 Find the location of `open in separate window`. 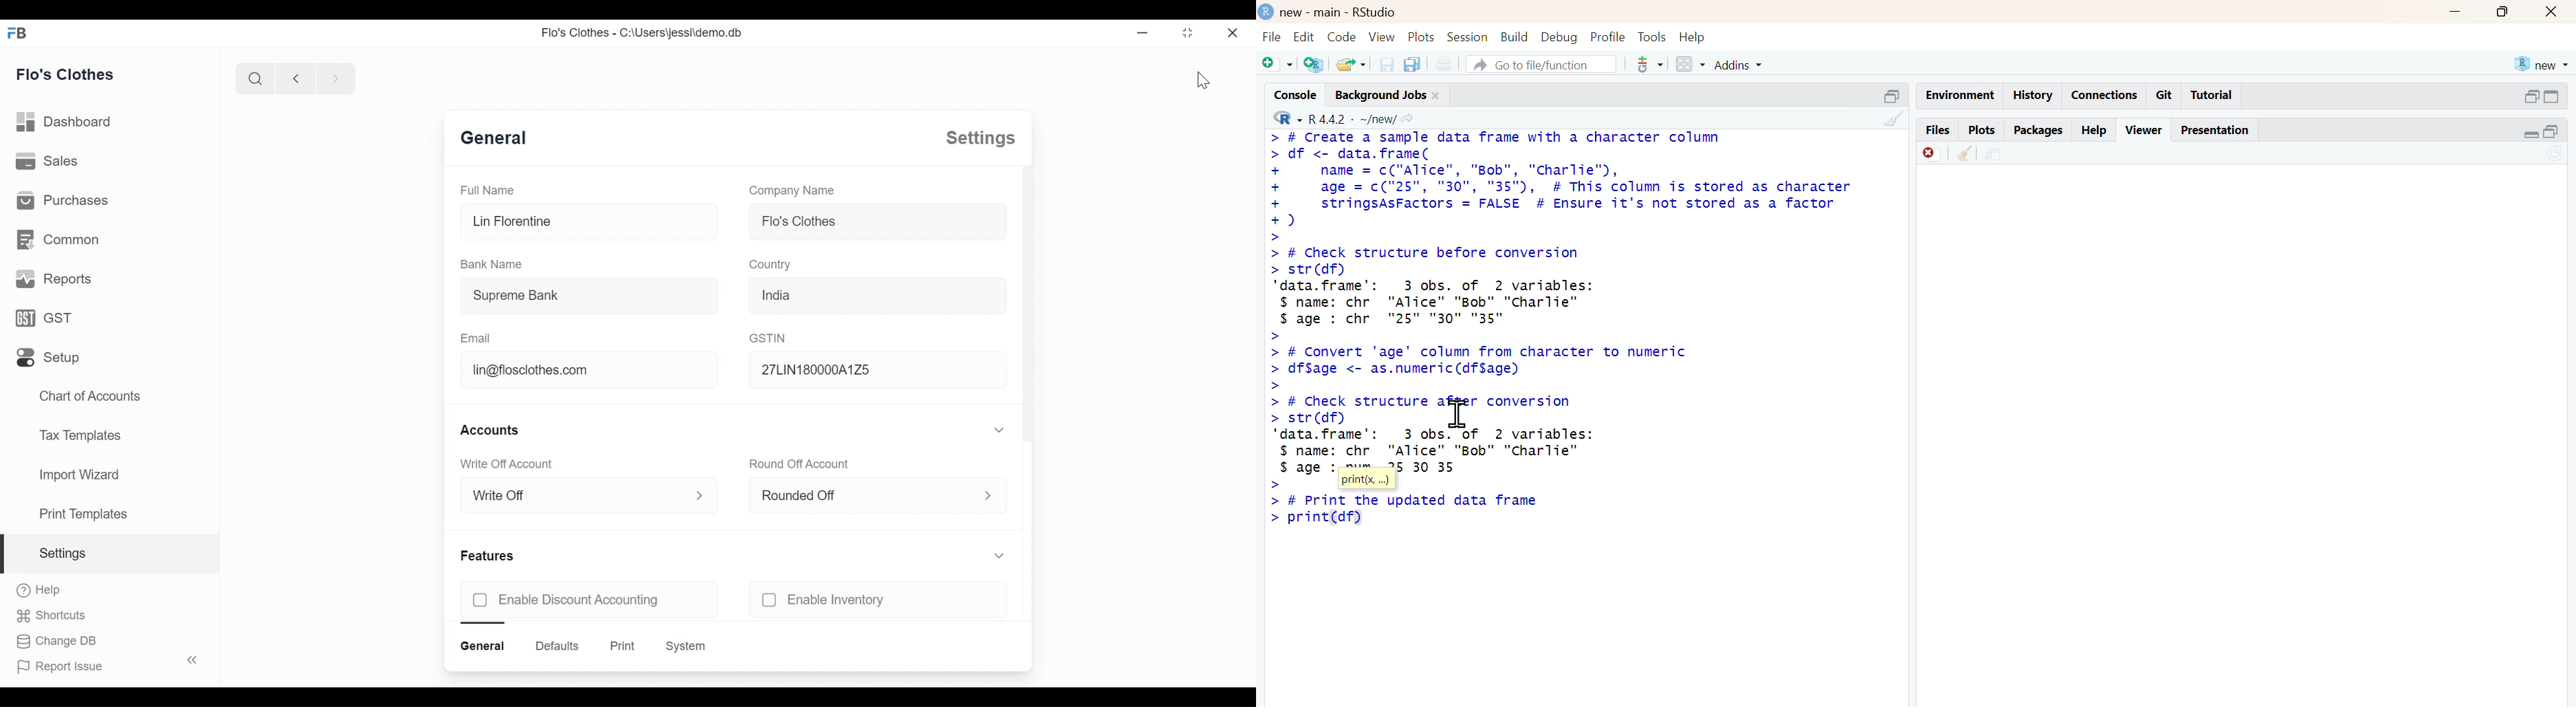

open in separate window is located at coordinates (2531, 96).